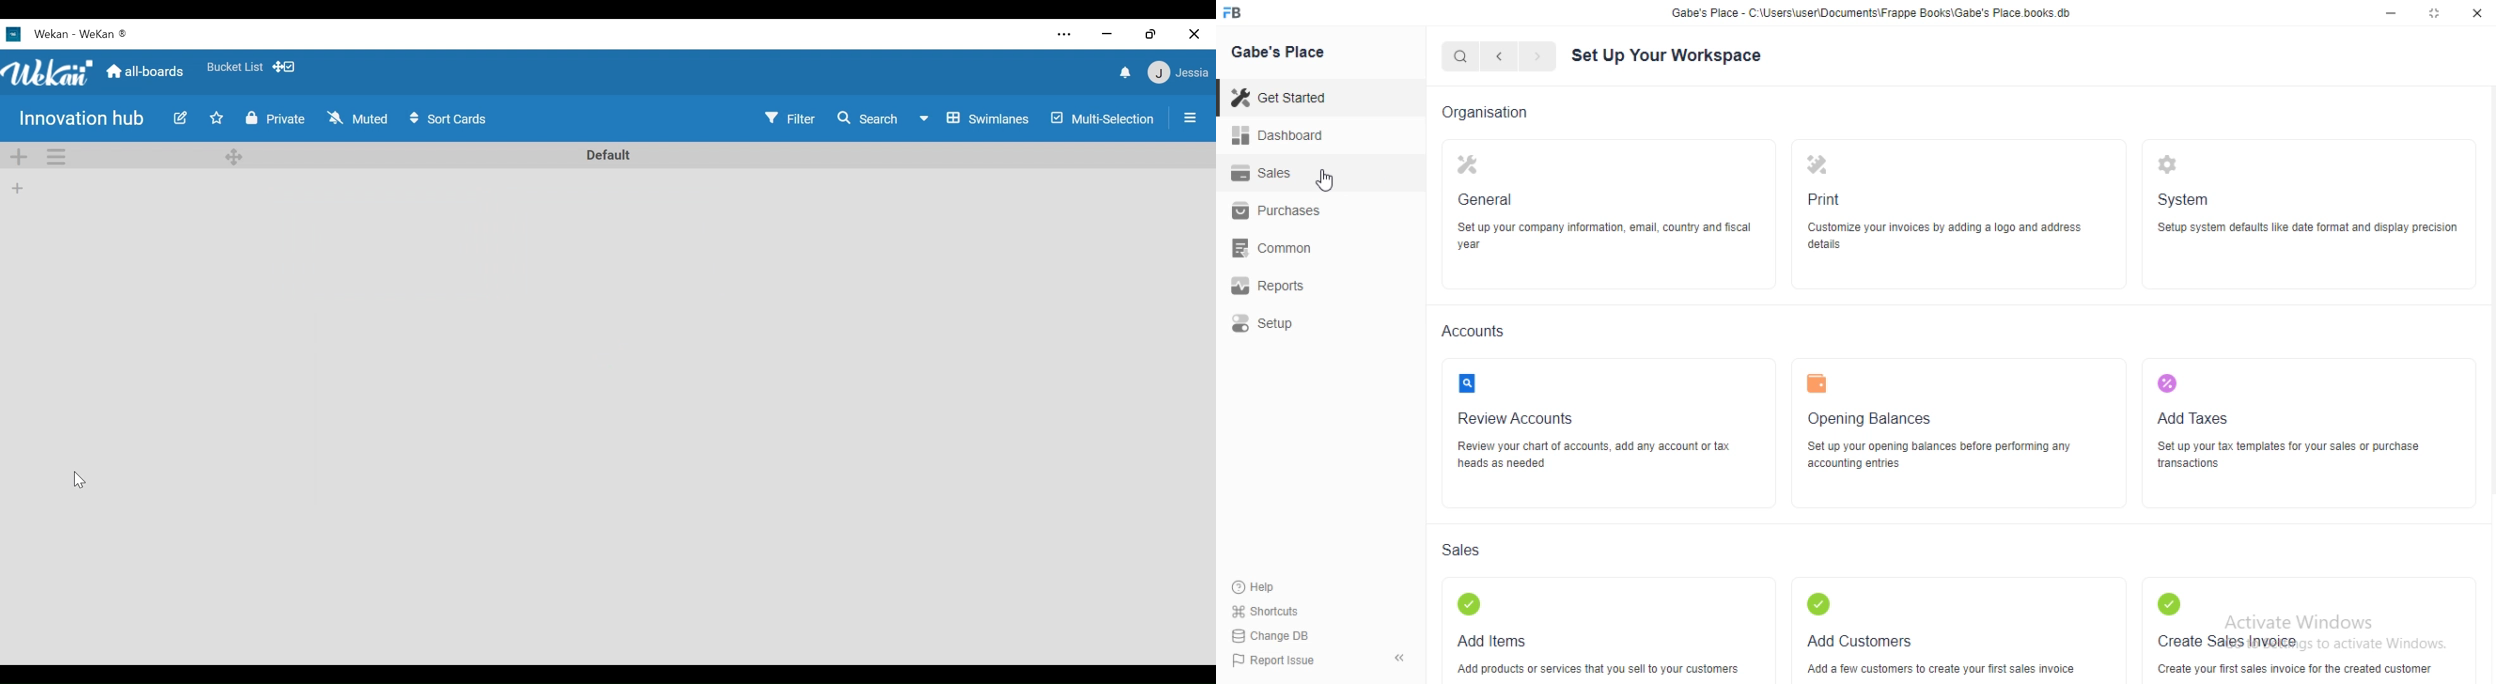 This screenshot has width=2520, height=700. I want to click on dashboard, so click(1278, 135).